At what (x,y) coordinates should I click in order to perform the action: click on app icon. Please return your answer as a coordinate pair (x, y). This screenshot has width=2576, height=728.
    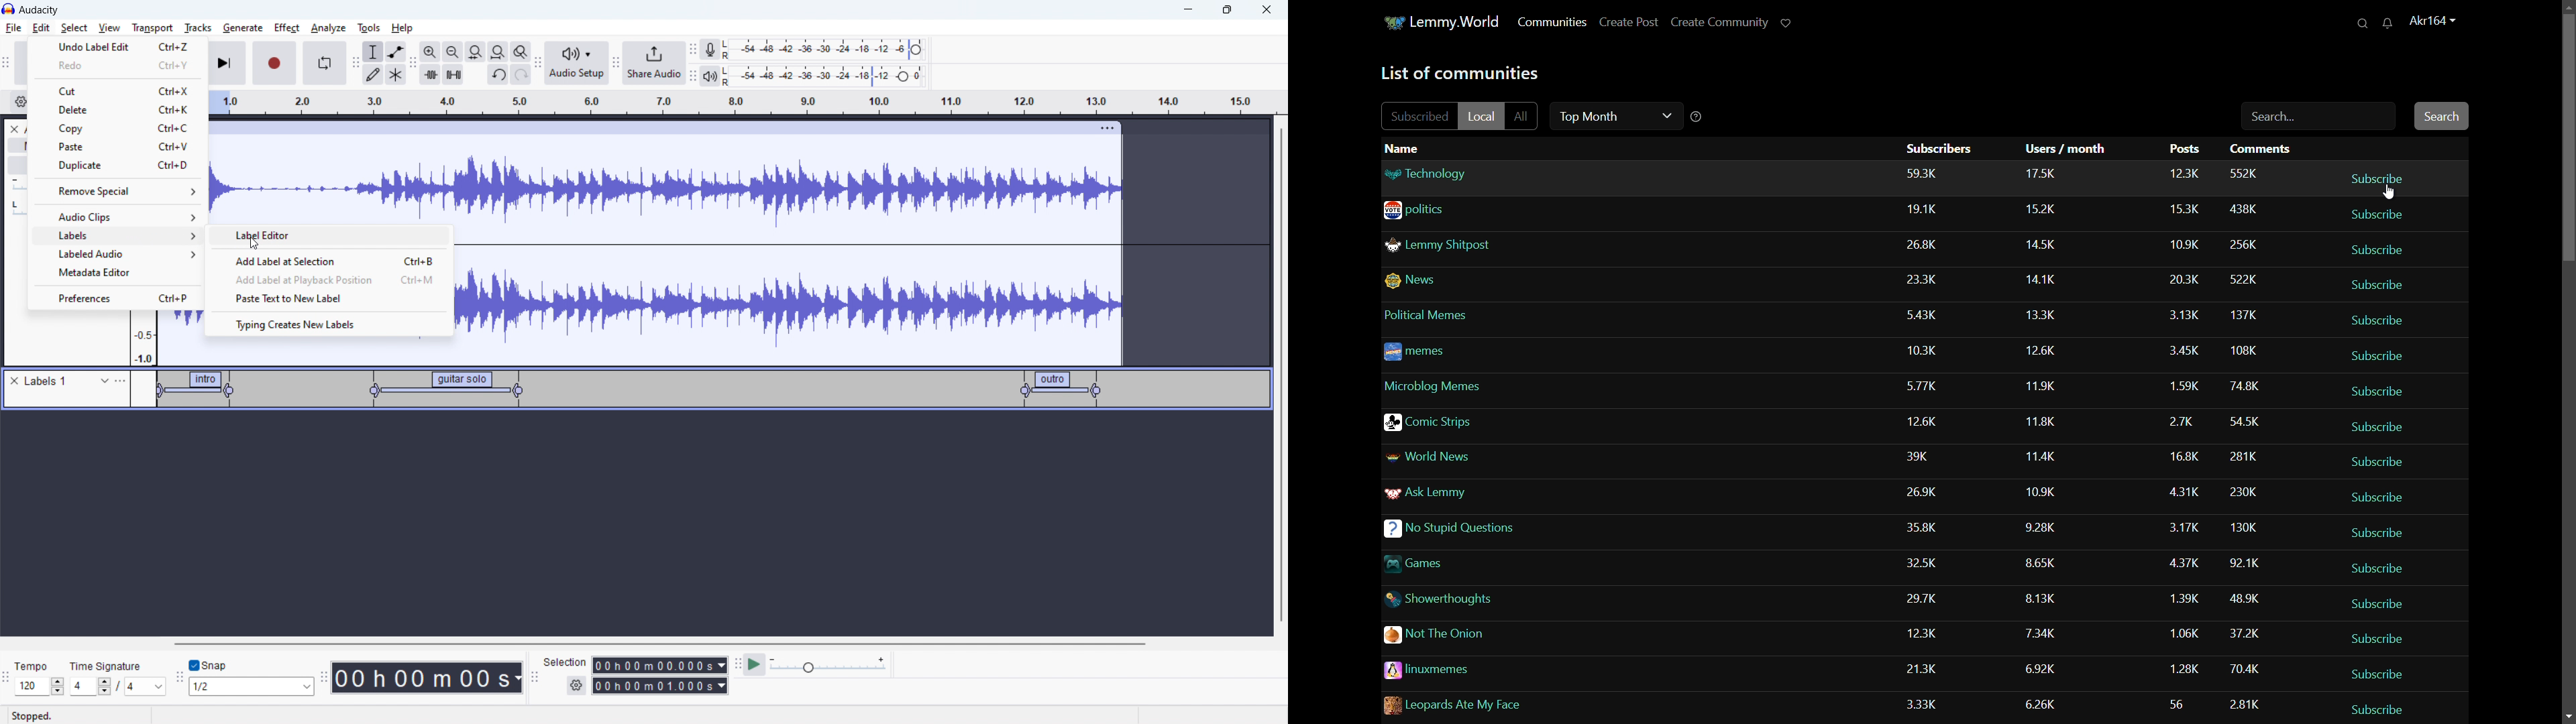
    Looking at the image, I should click on (1395, 21).